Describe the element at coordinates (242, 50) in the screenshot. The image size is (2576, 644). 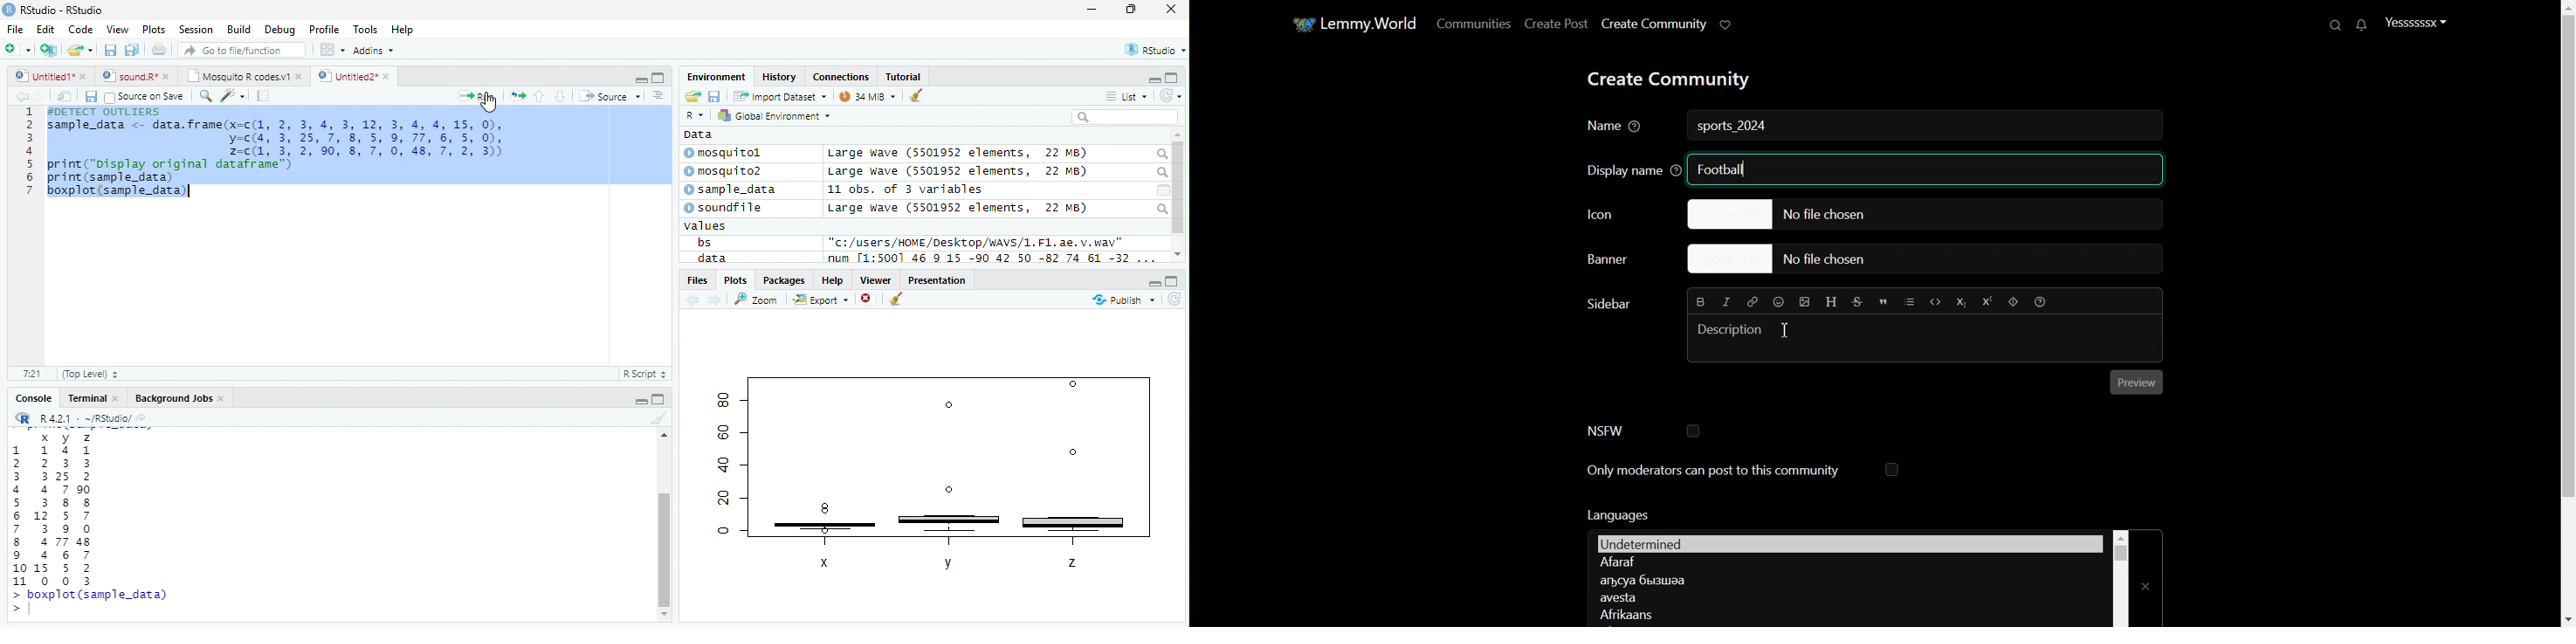
I see `Go to fie/function` at that location.